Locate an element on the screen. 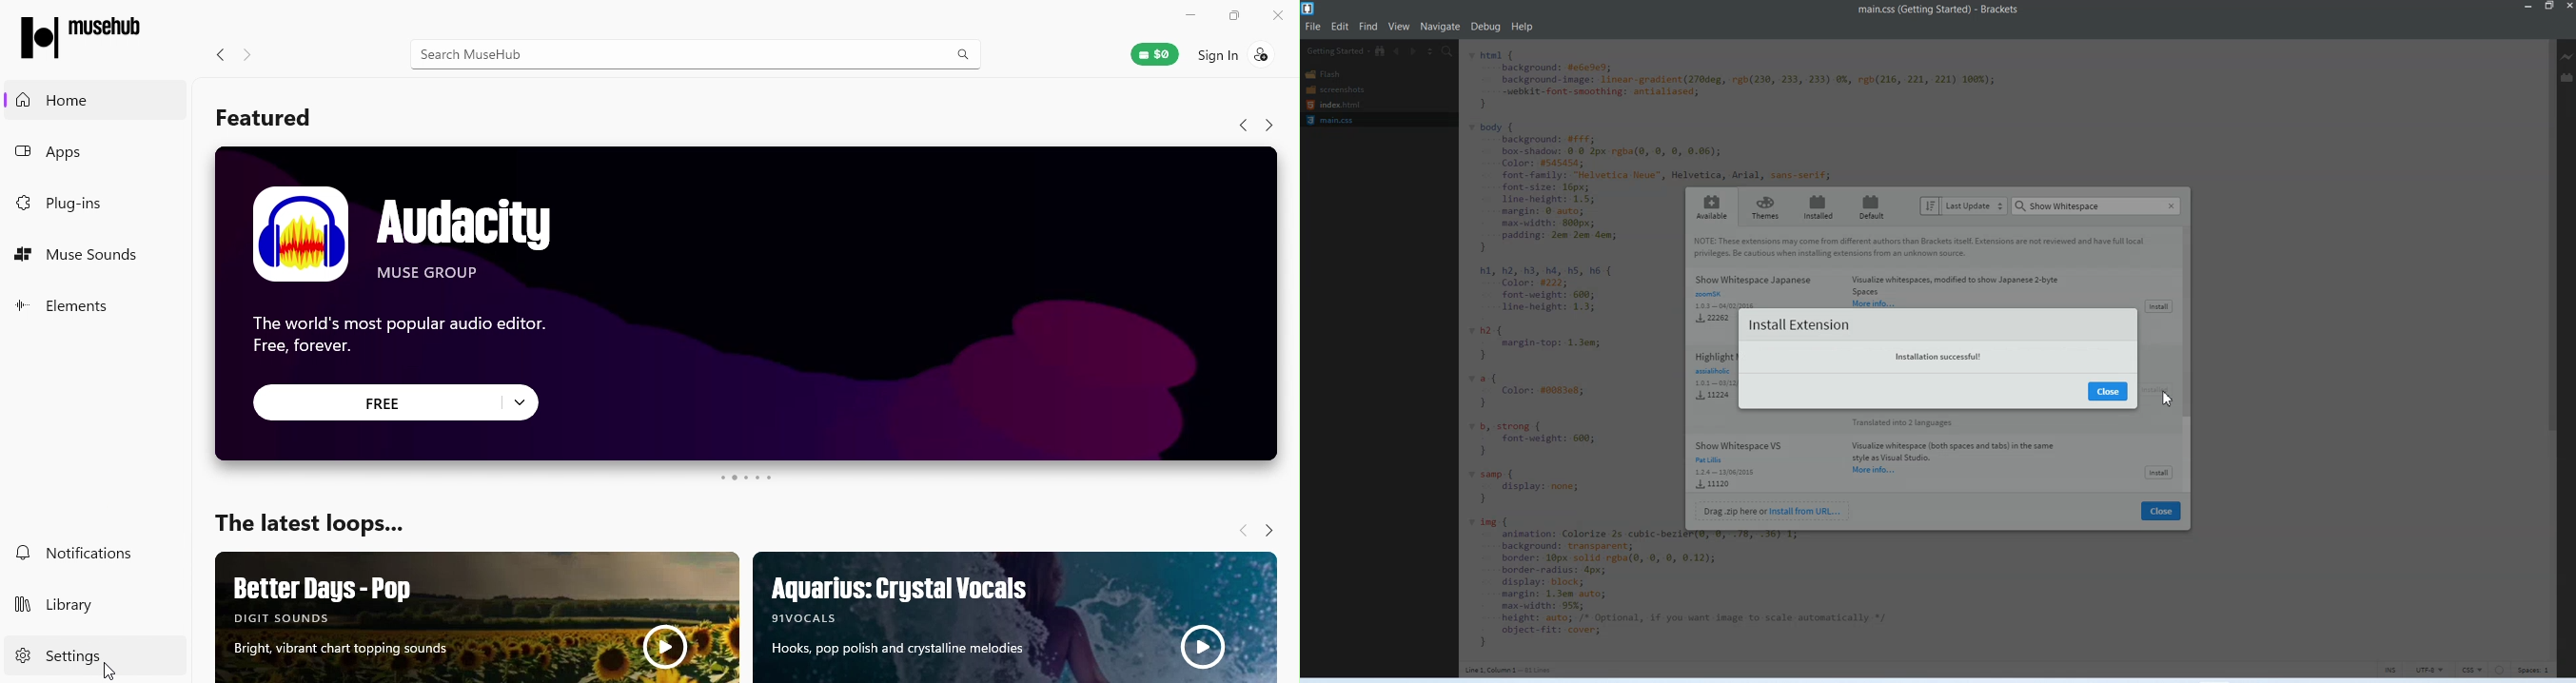 Image resolution: width=2576 pixels, height=700 pixels. Search bar is located at coordinates (698, 52).